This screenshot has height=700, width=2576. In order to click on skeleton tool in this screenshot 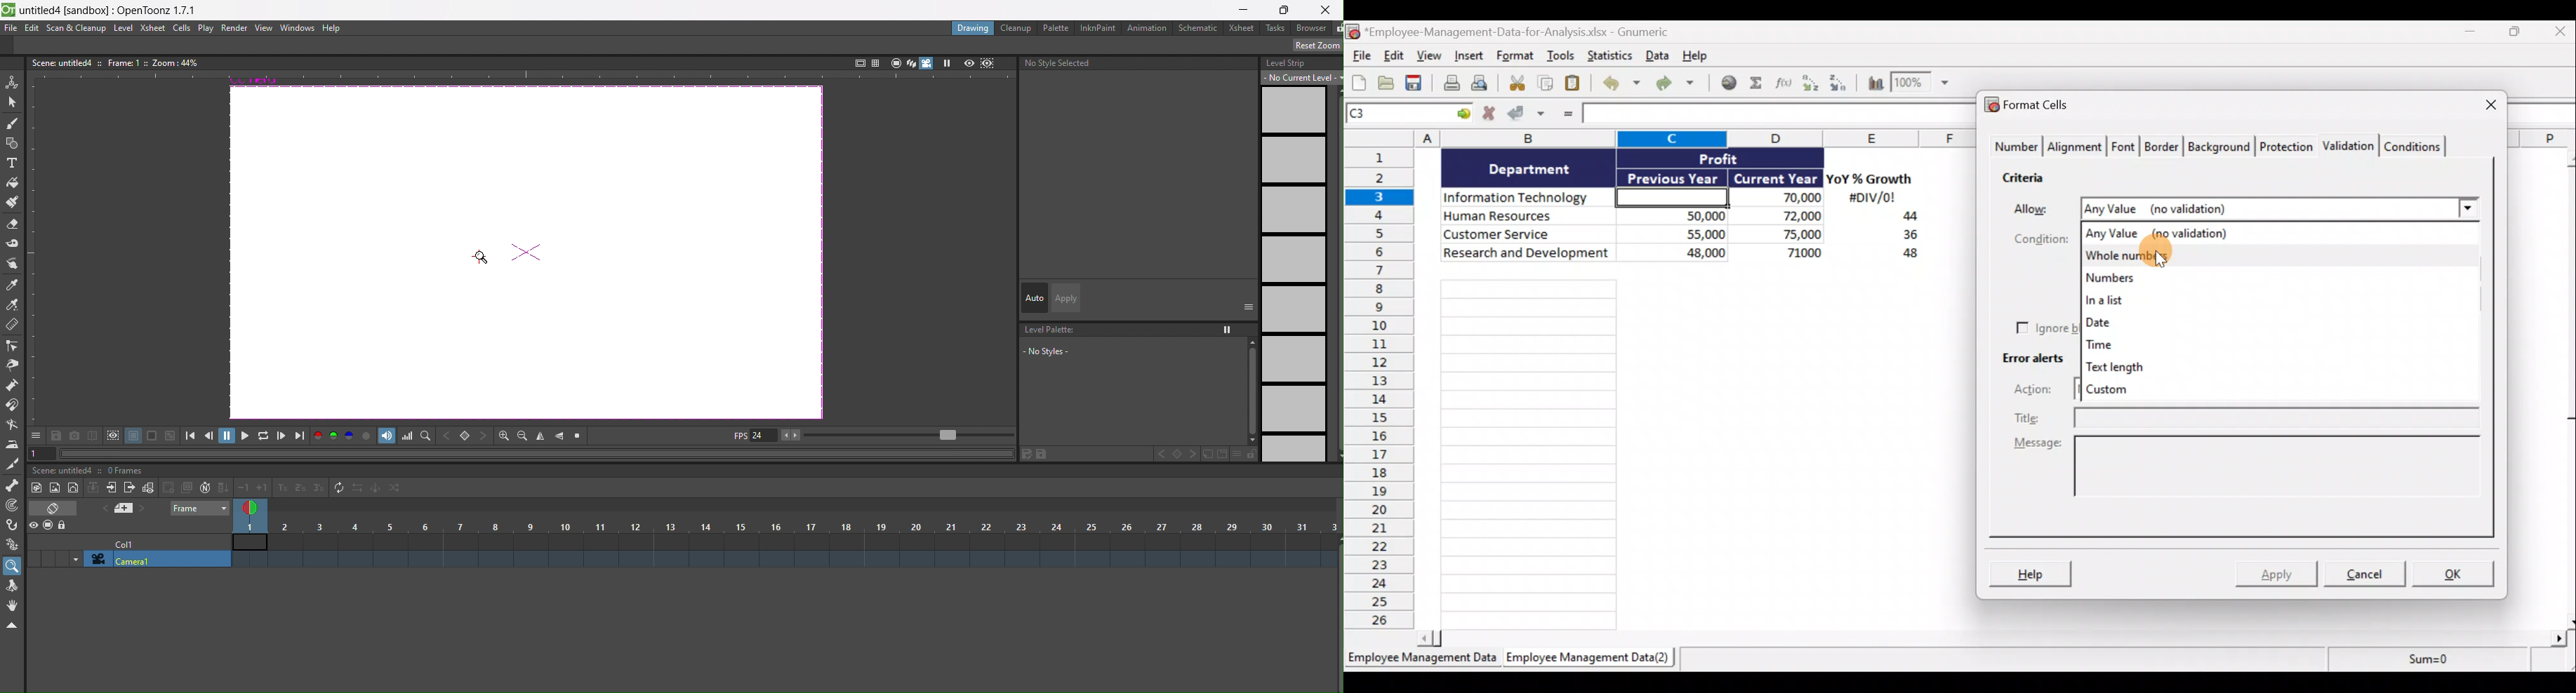, I will do `click(13, 487)`.